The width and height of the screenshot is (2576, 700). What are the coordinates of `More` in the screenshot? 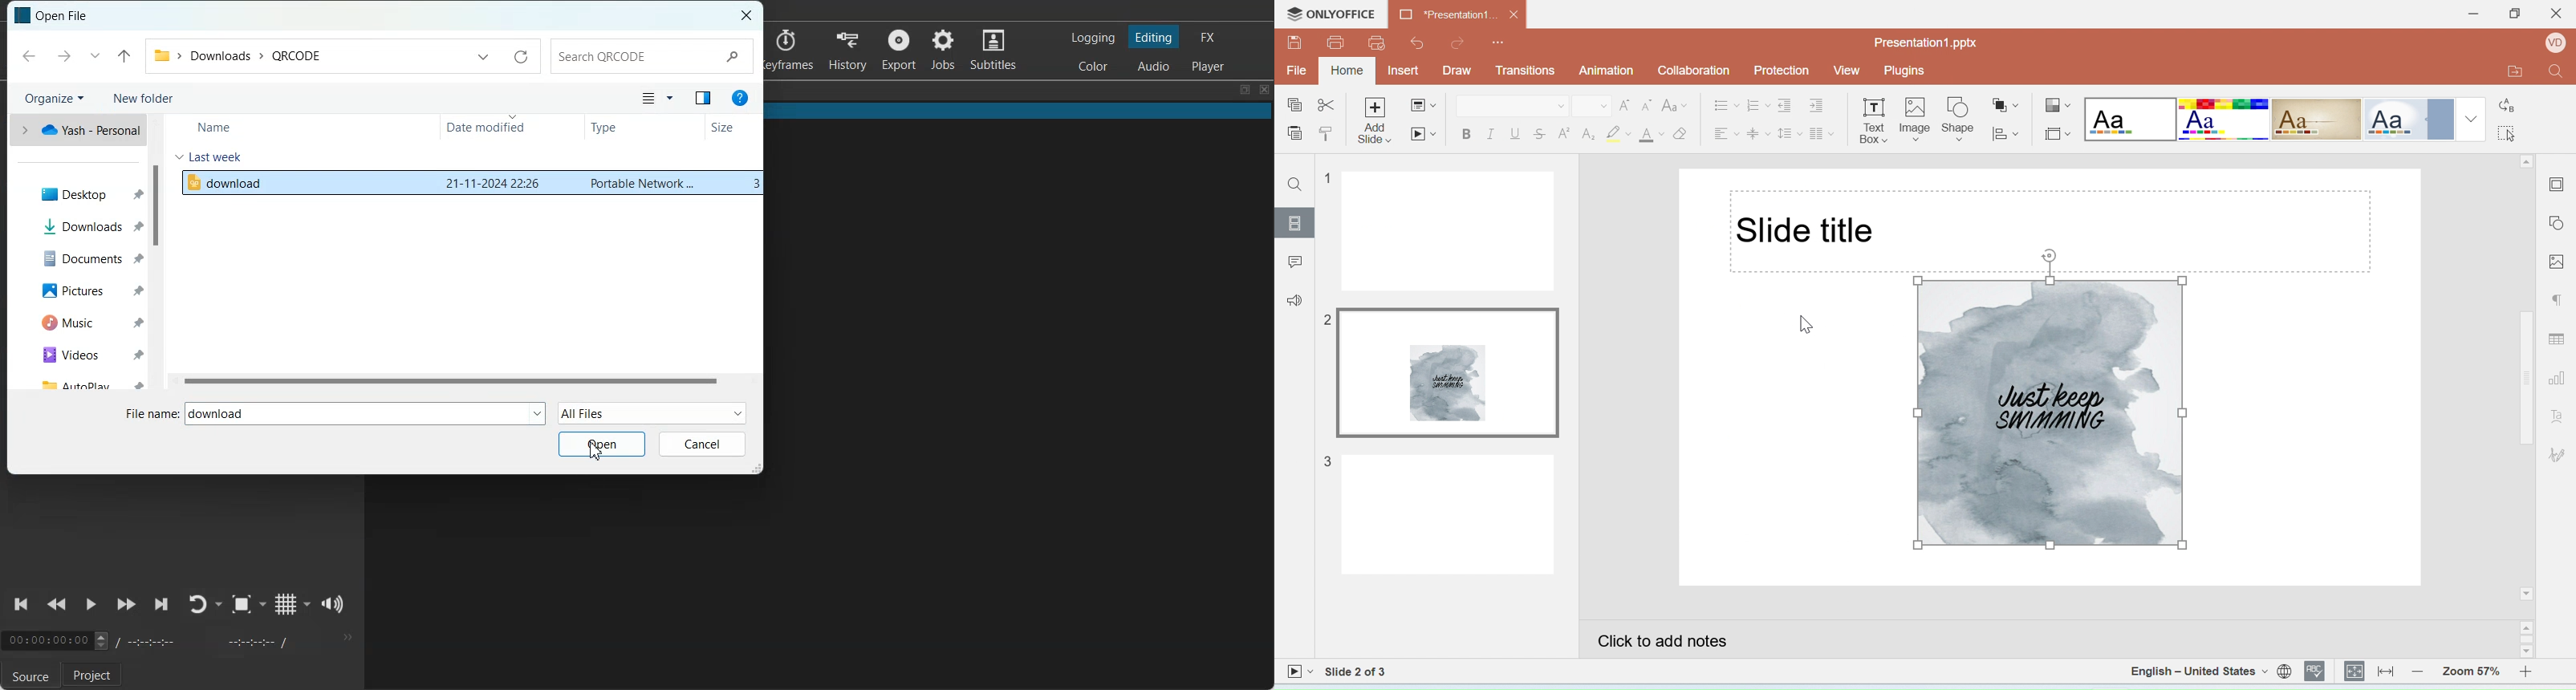 It's located at (346, 637).